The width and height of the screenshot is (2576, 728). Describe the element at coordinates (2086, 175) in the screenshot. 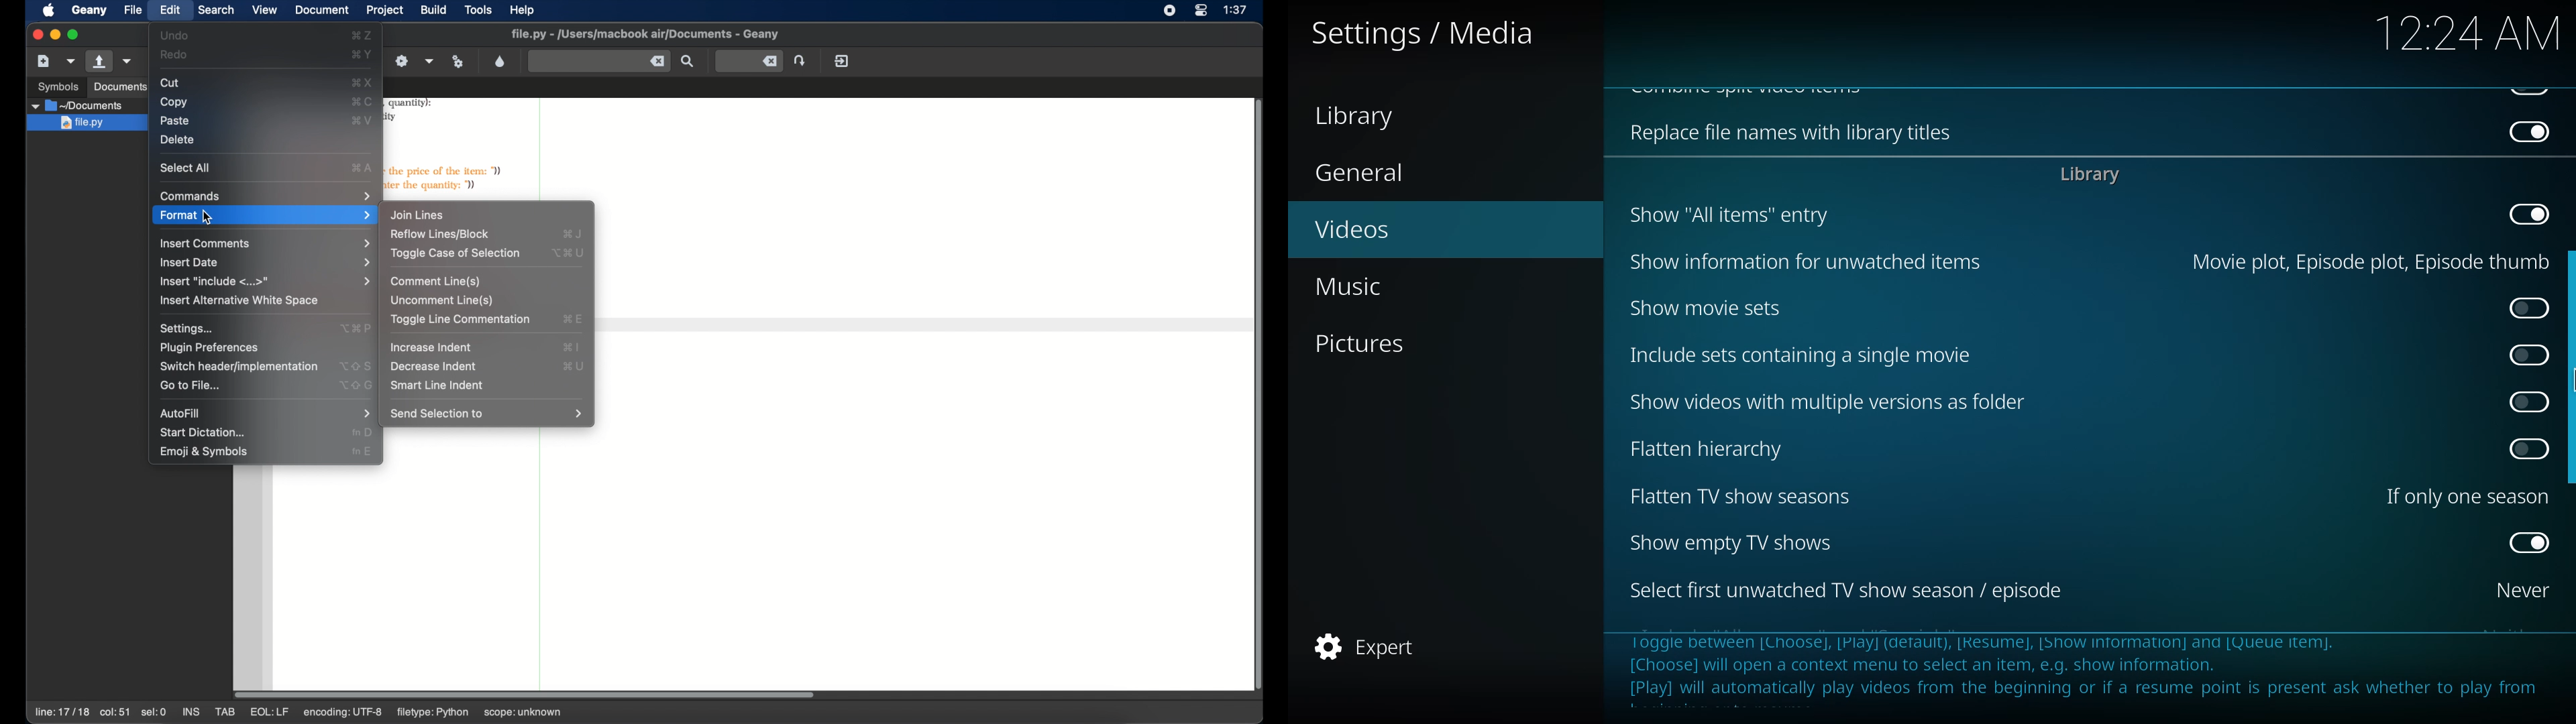

I see `library` at that location.